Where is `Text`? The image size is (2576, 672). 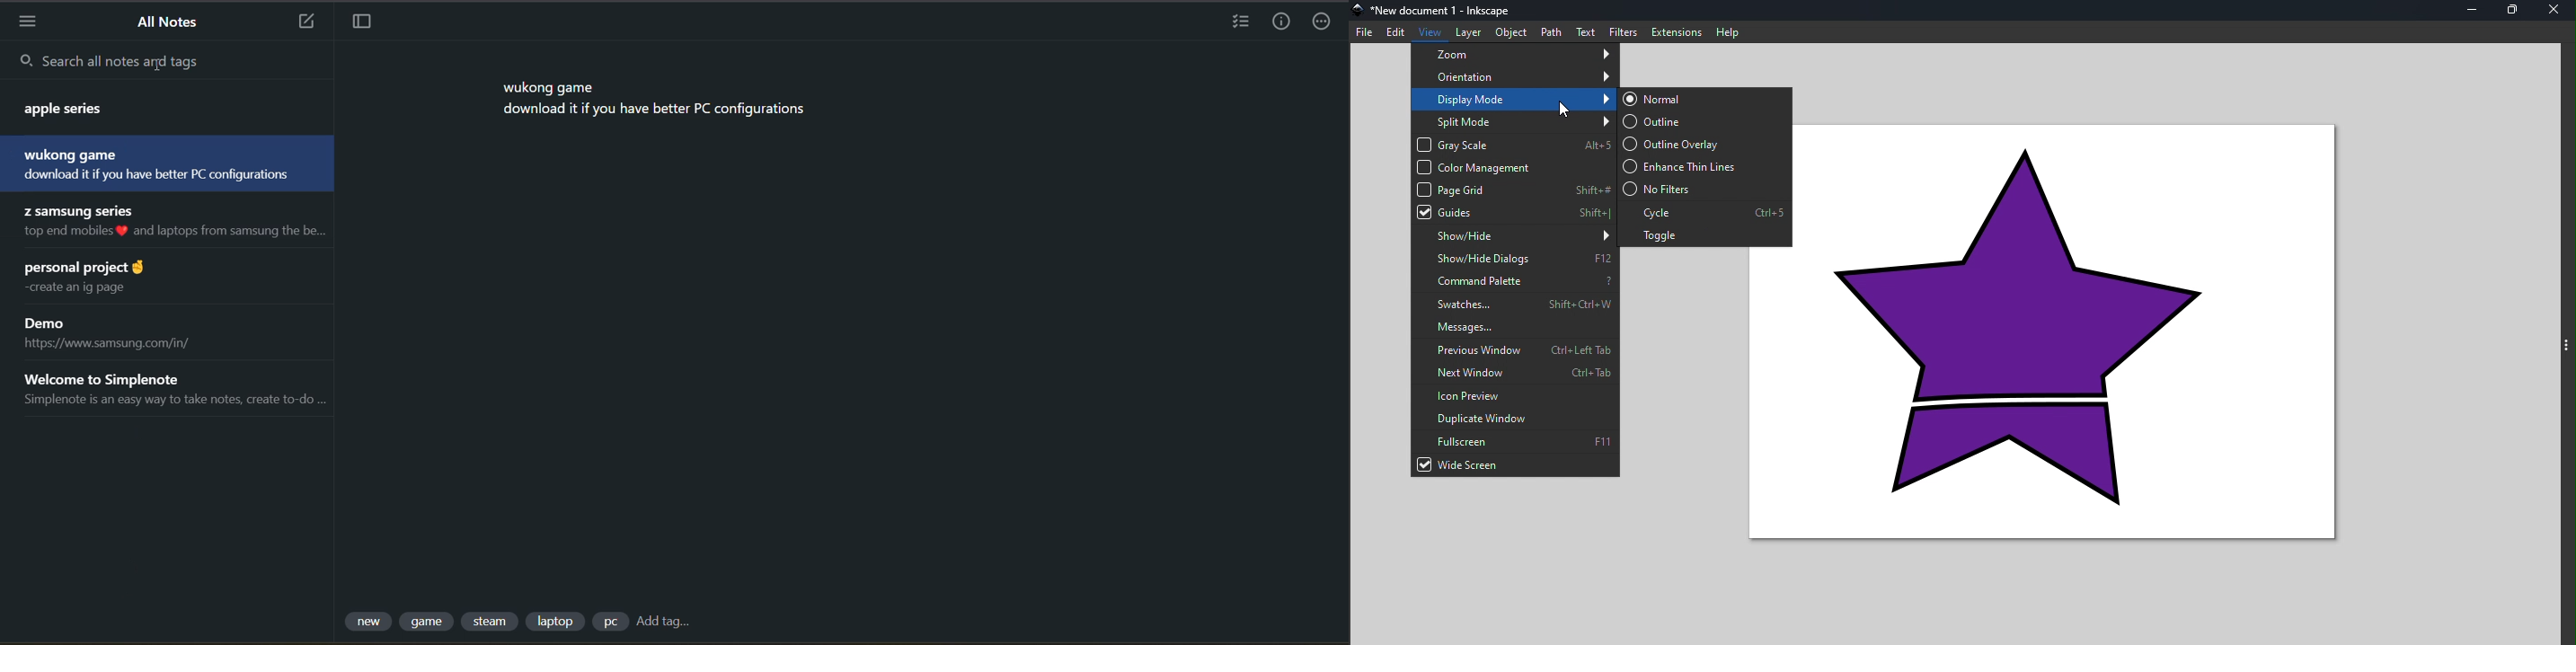
Text is located at coordinates (1588, 31).